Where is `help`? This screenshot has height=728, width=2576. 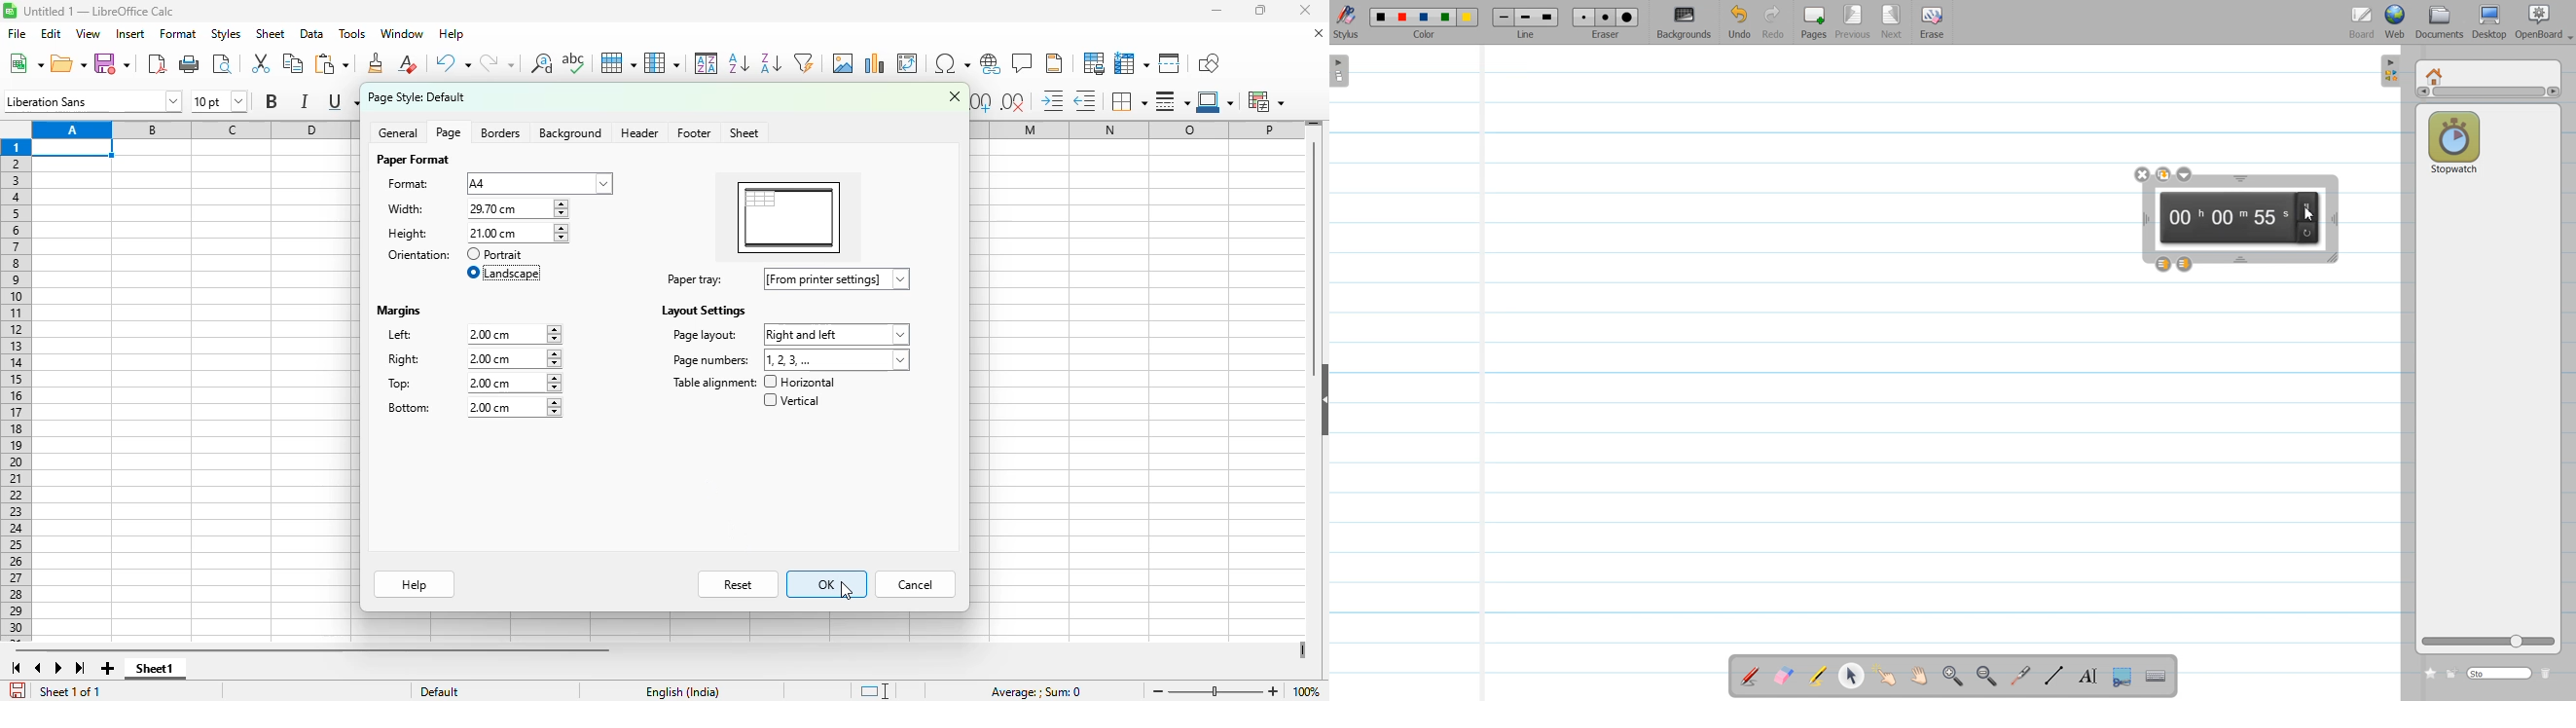 help is located at coordinates (416, 584).